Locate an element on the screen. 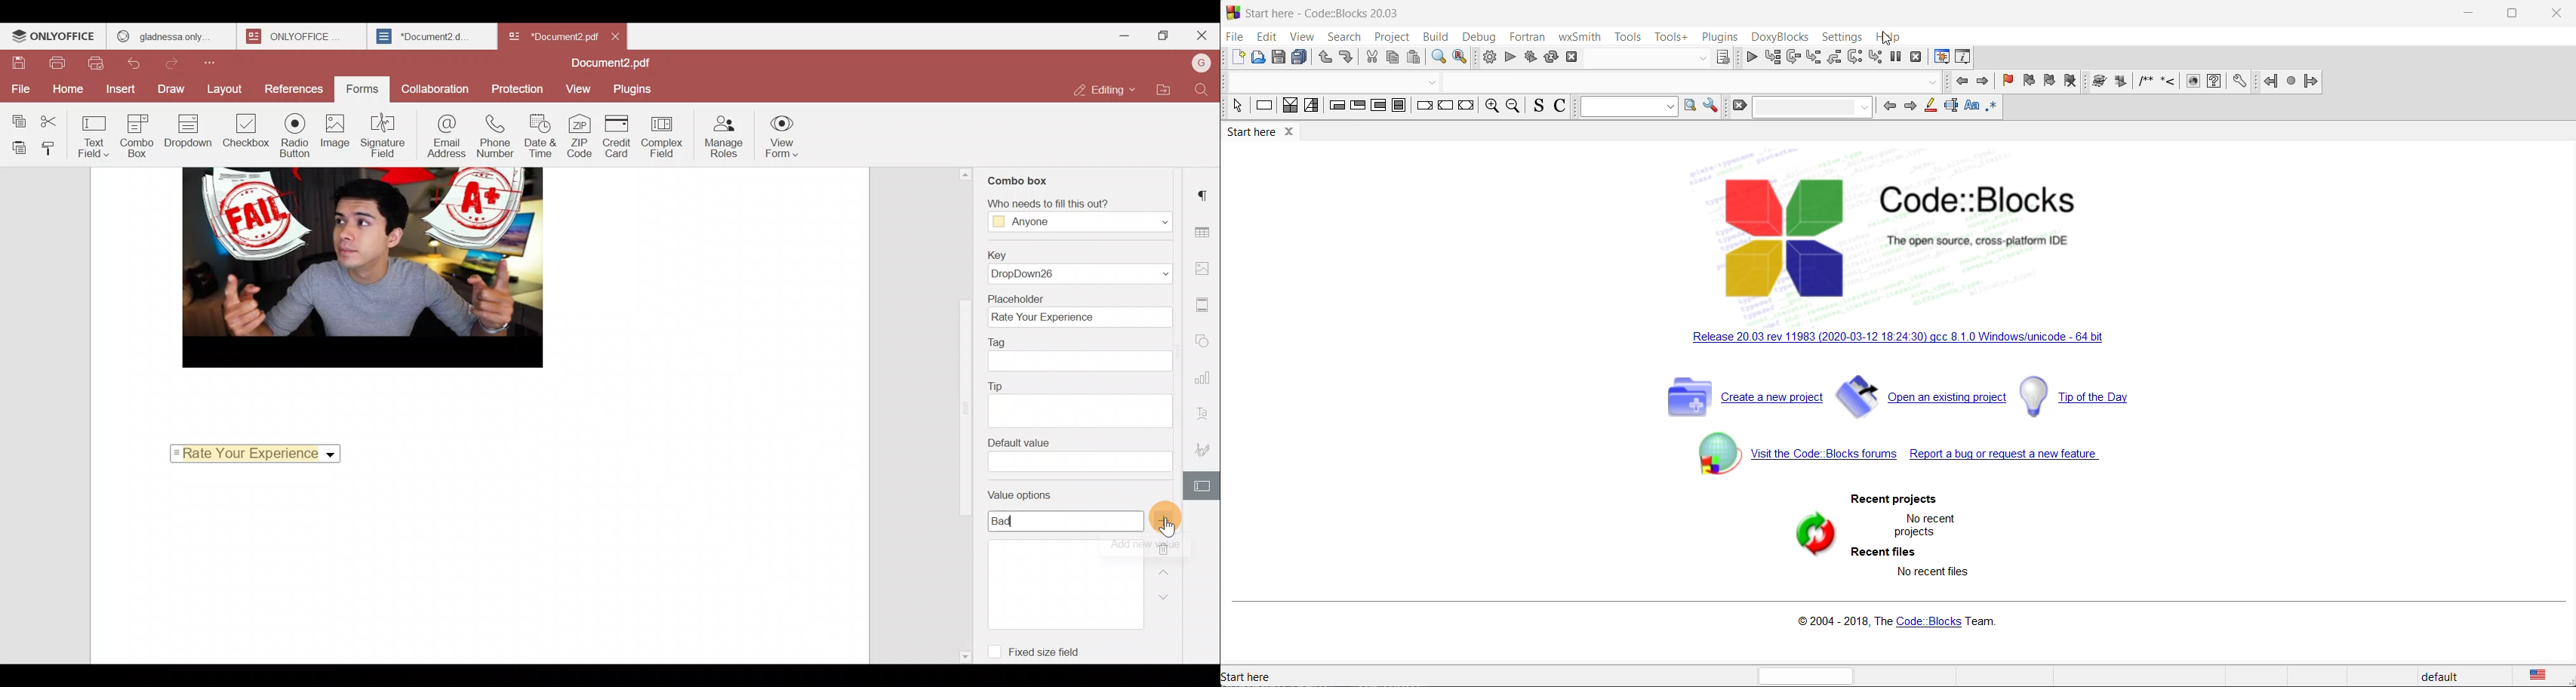  report a bug is located at coordinates (2016, 454).